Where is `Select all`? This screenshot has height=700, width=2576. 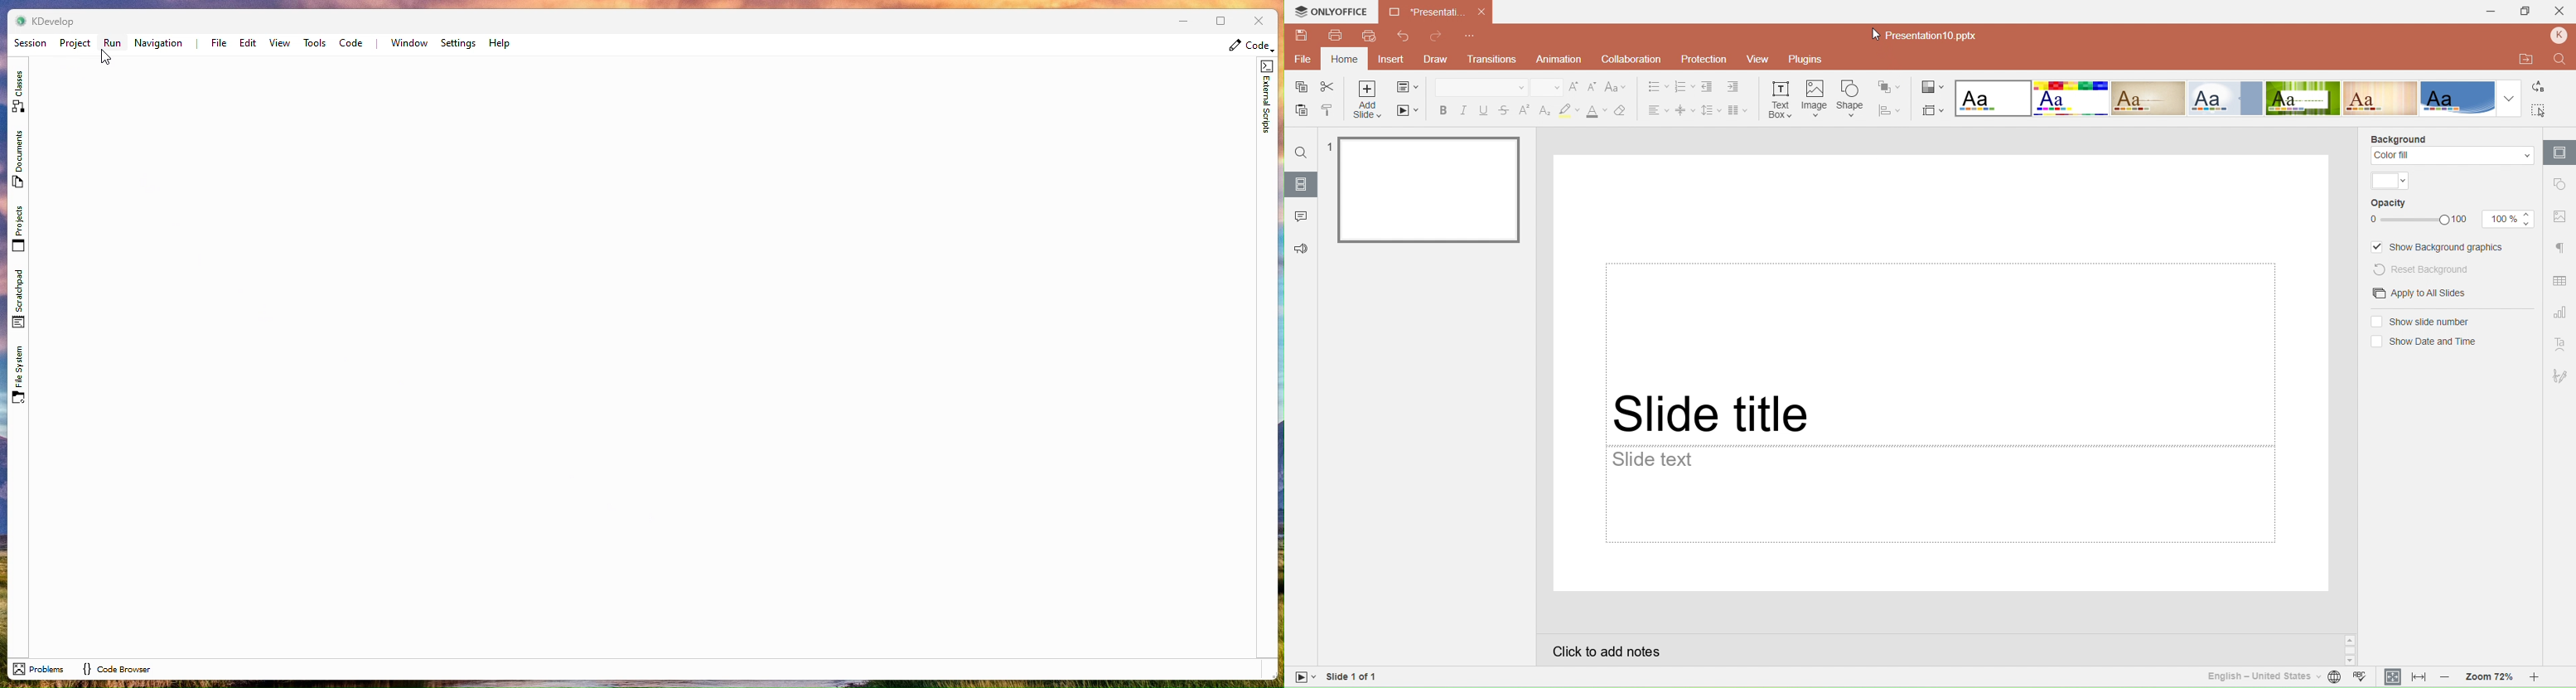 Select all is located at coordinates (2541, 110).